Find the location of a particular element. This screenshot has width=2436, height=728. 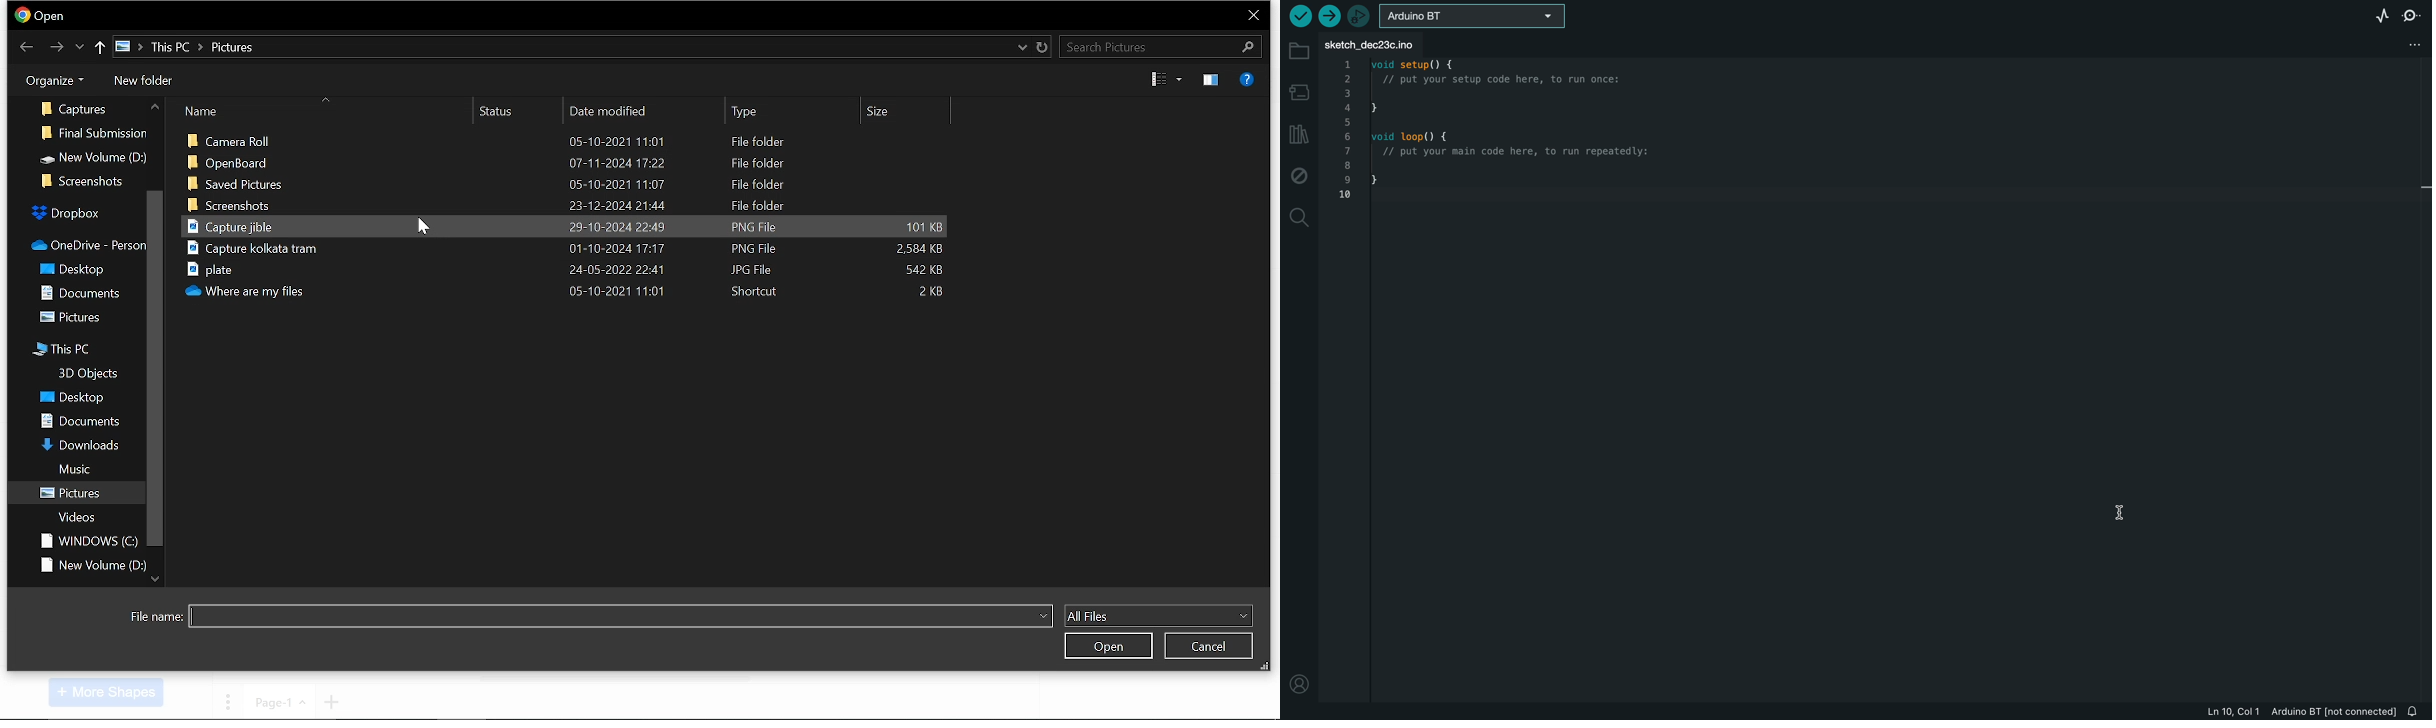

current window is located at coordinates (42, 16).